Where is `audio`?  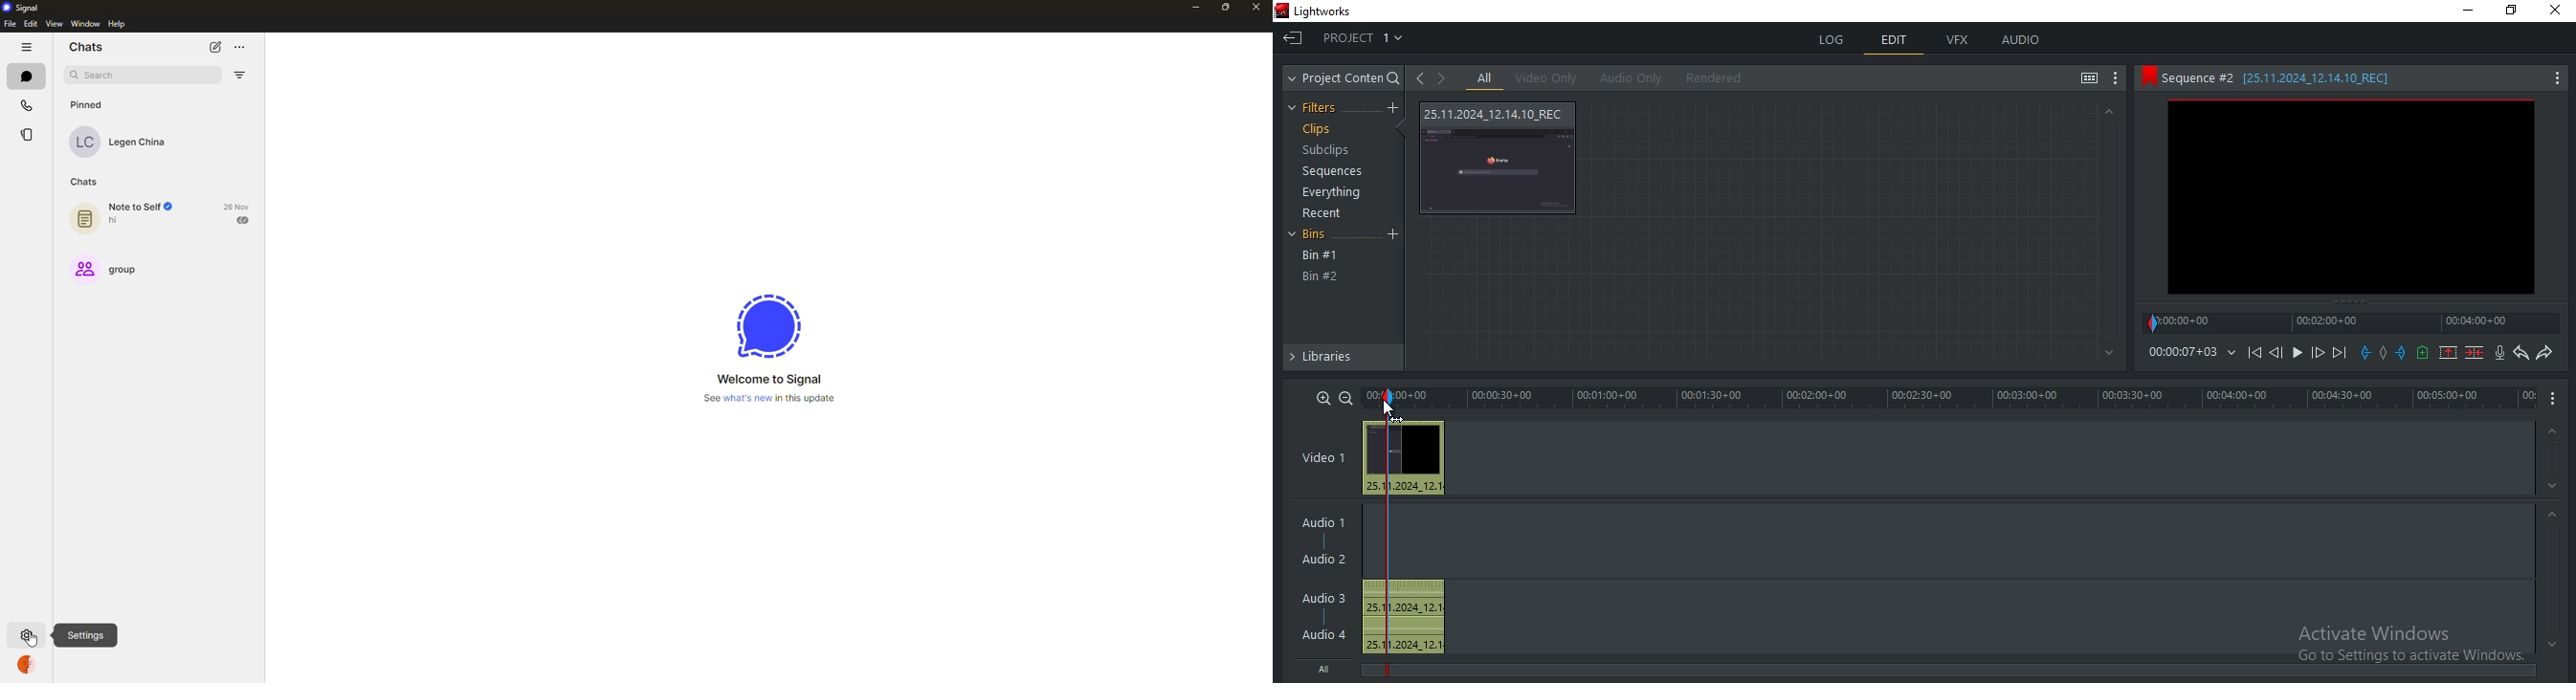
audio is located at coordinates (2021, 41).